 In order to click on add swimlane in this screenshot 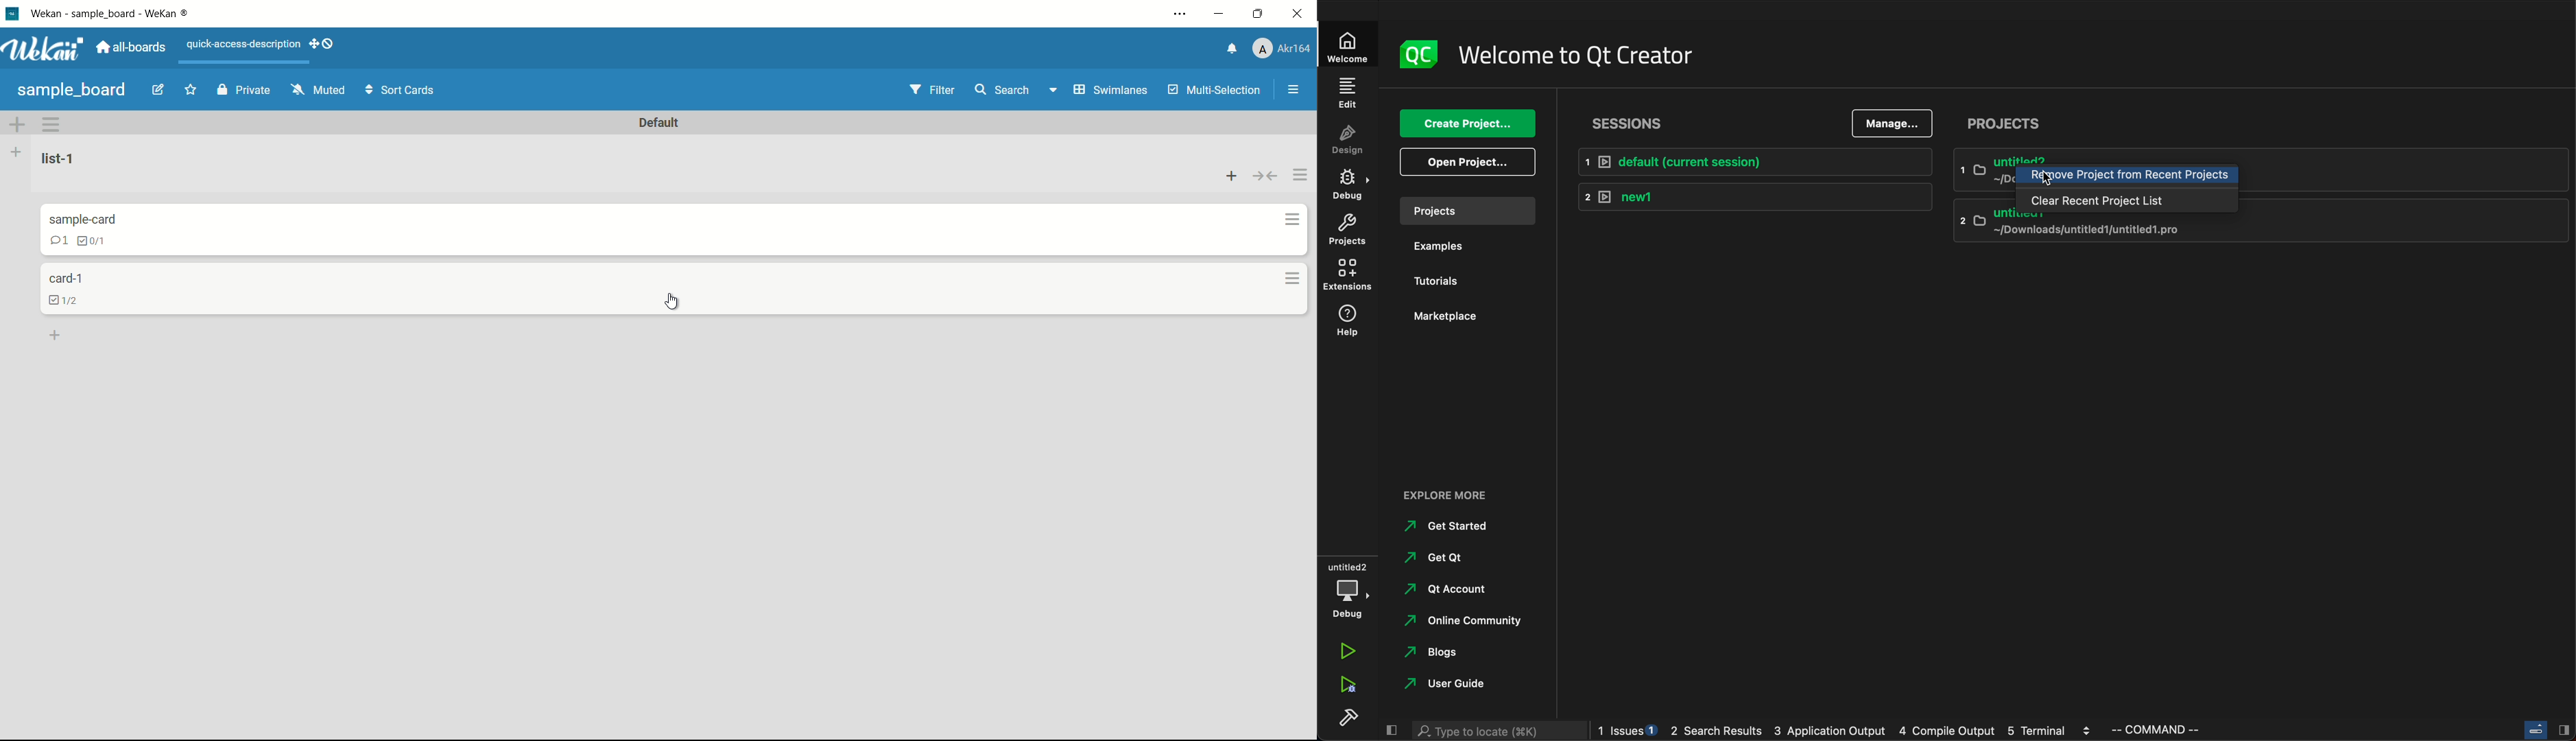, I will do `click(17, 126)`.